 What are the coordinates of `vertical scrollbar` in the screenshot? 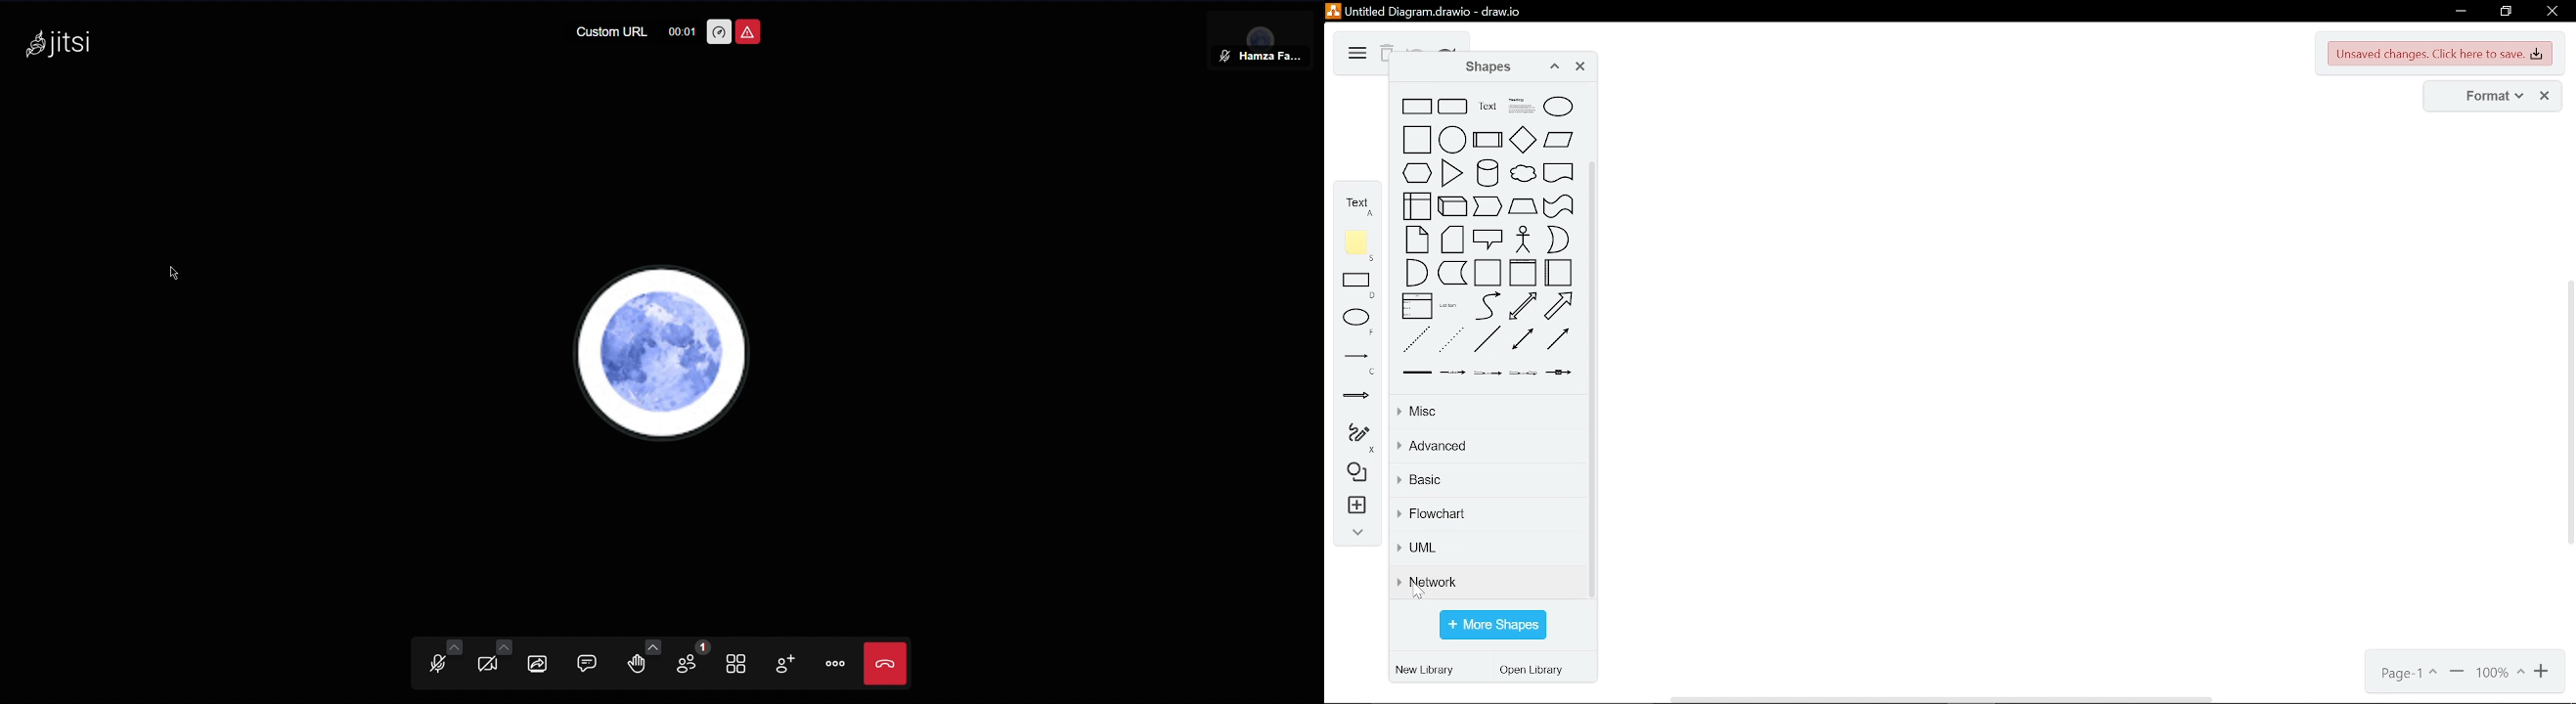 It's located at (1593, 380).